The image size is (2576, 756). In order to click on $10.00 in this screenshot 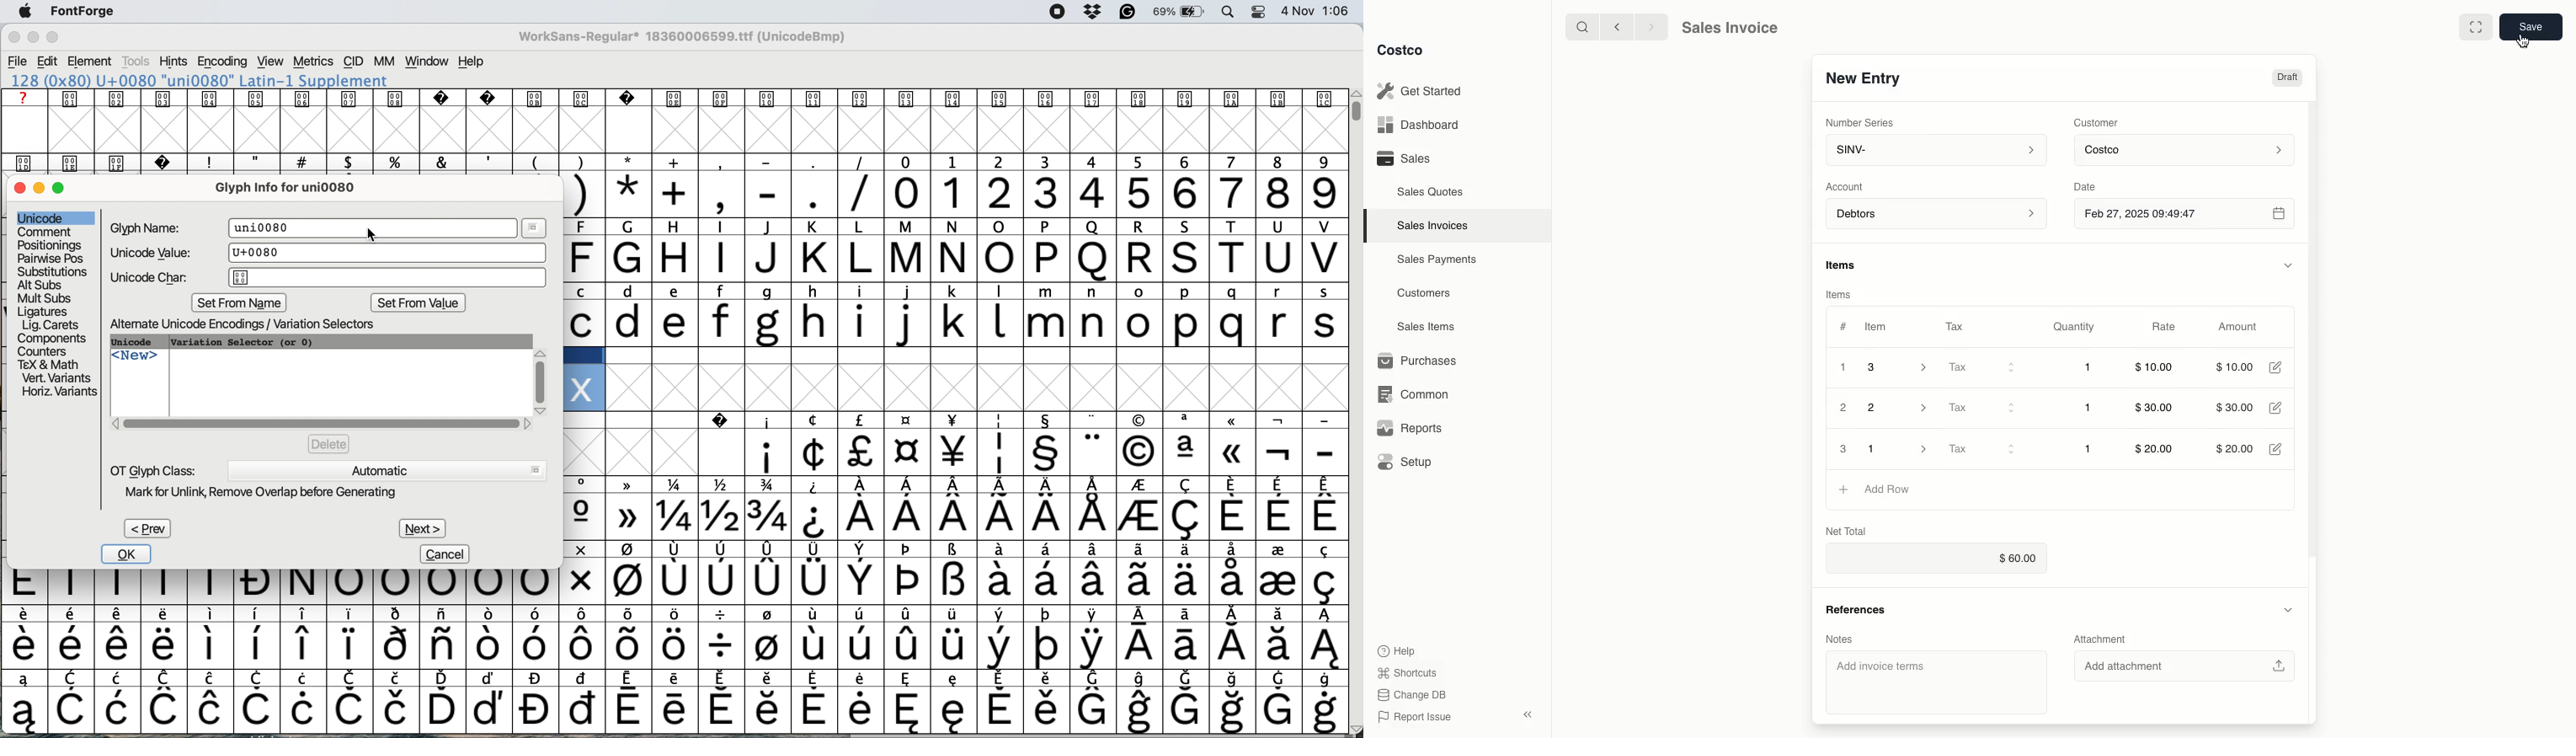, I will do `click(2155, 370)`.